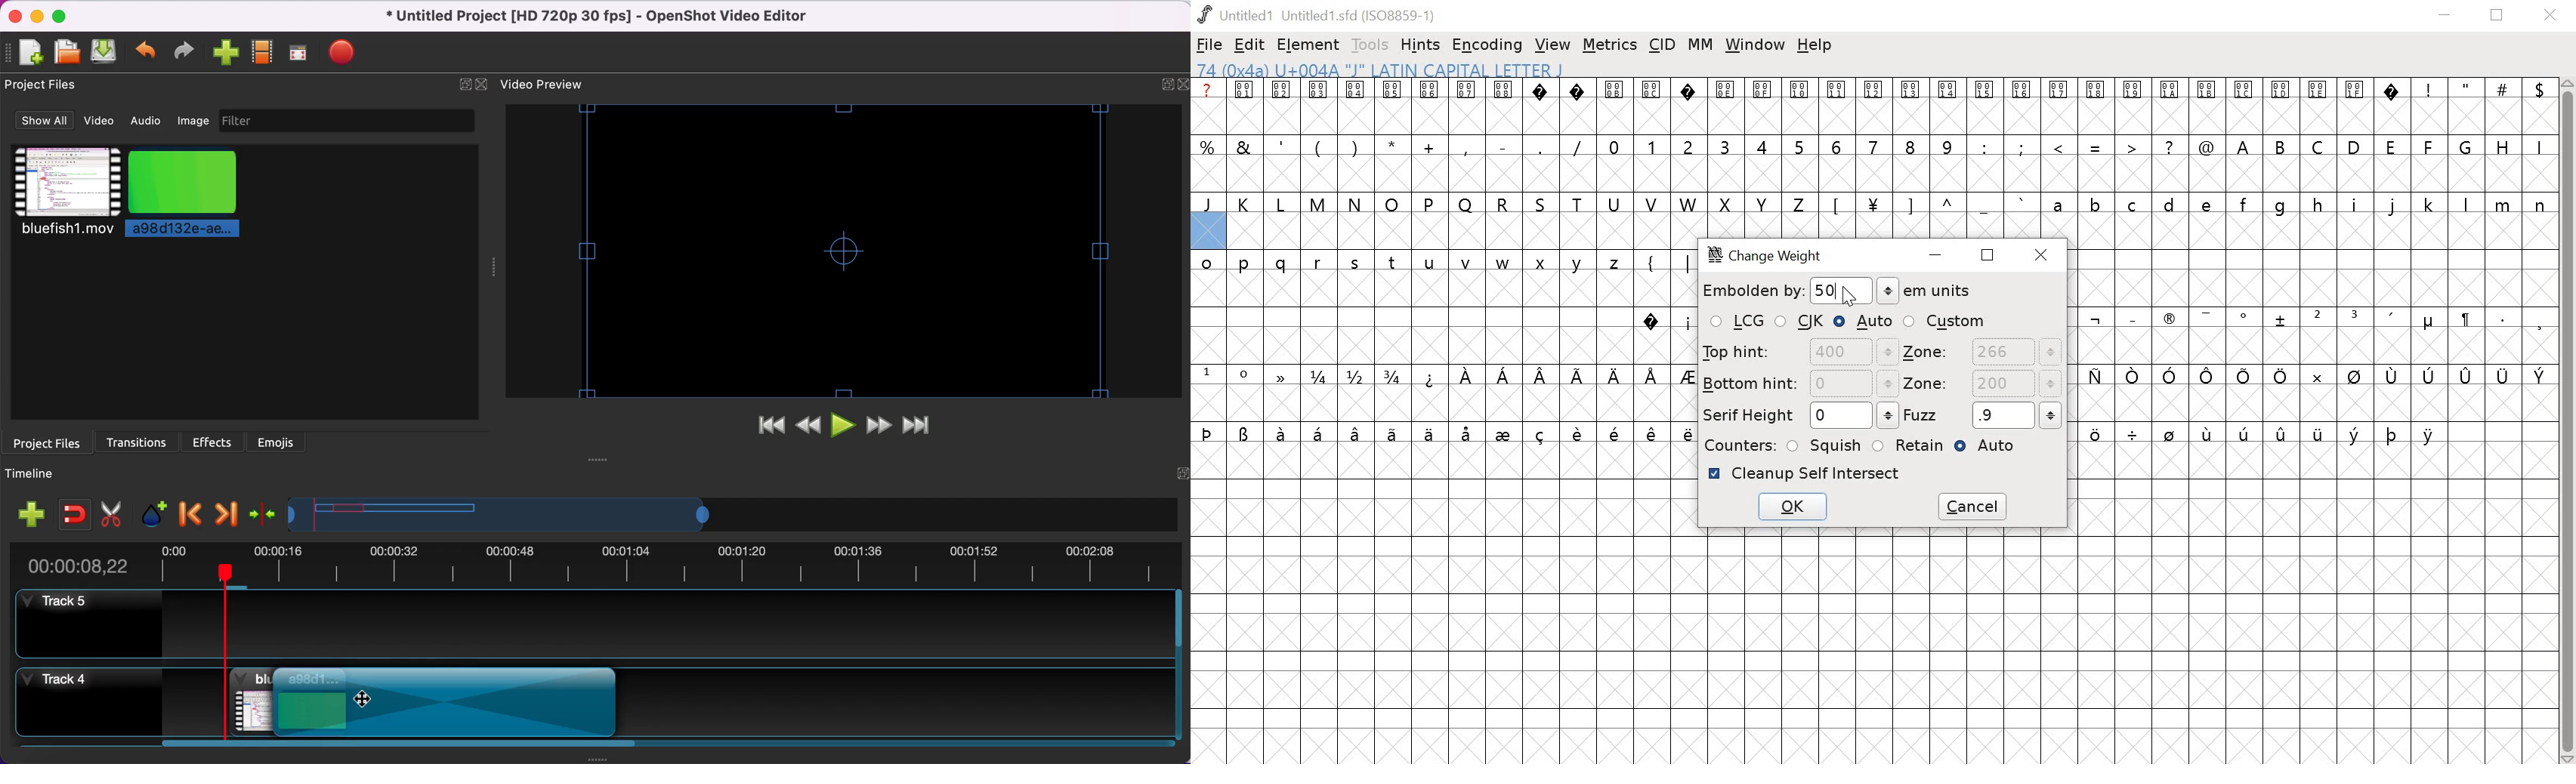 The width and height of the screenshot is (2576, 784). What do you see at coordinates (42, 121) in the screenshot?
I see `show all` at bounding box center [42, 121].